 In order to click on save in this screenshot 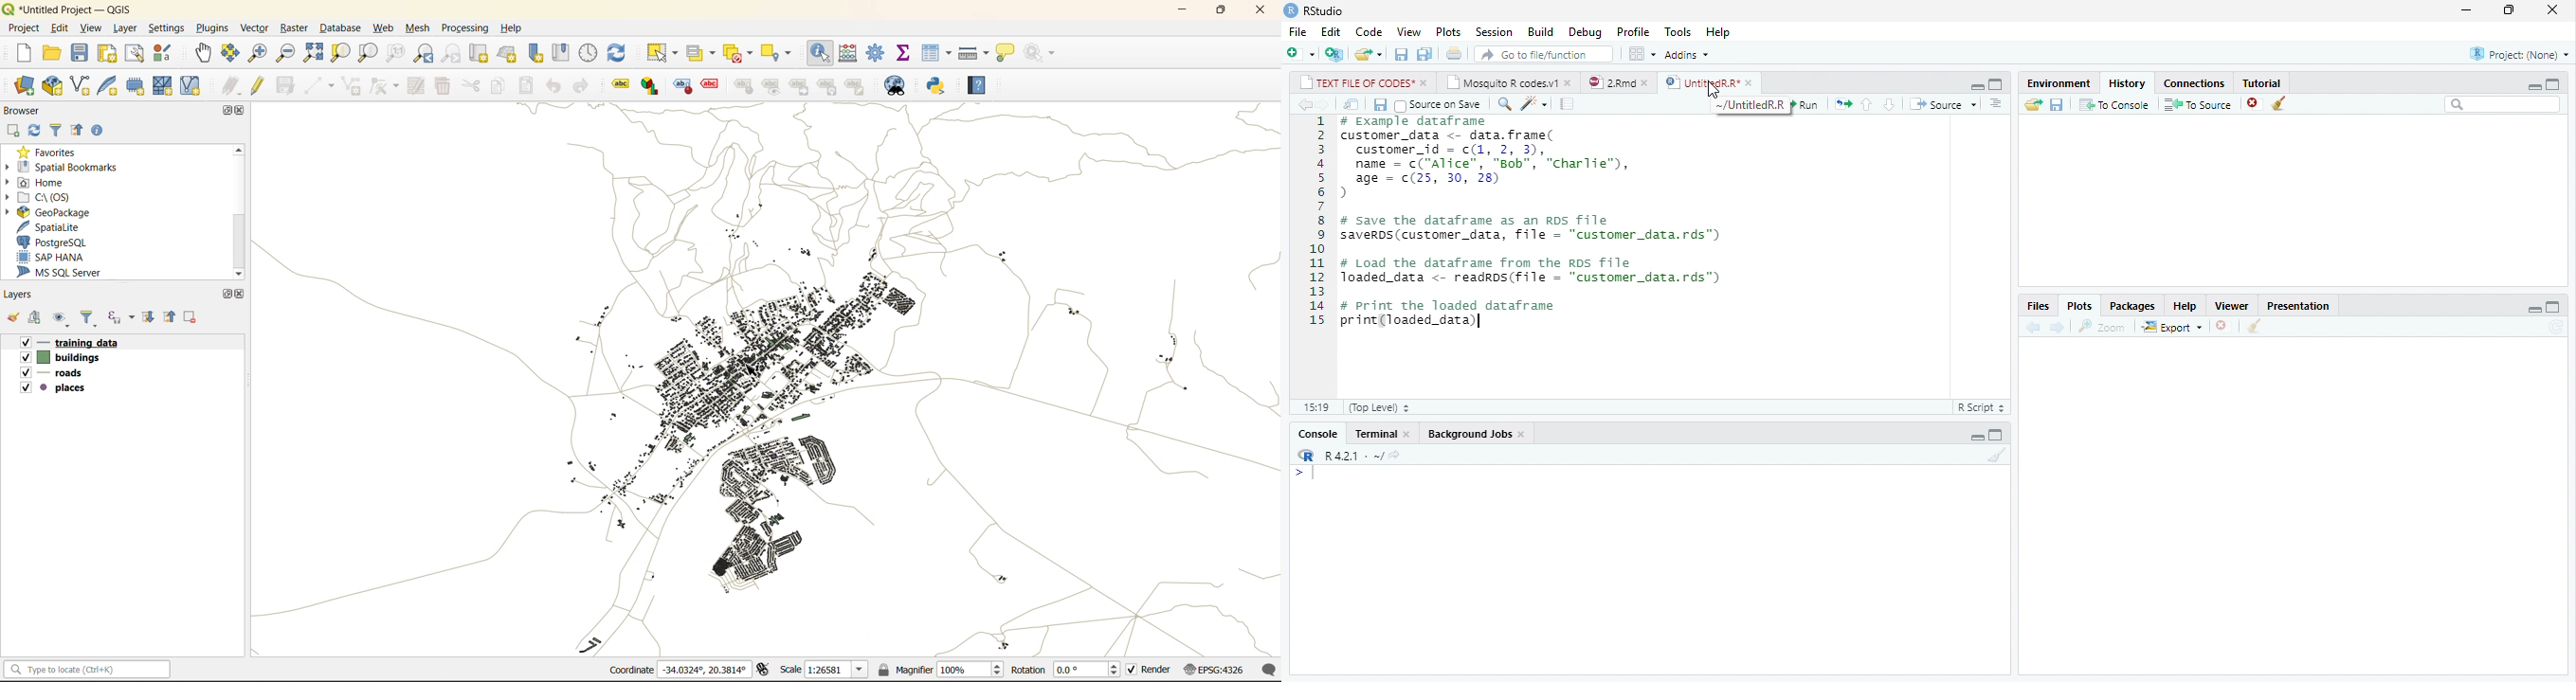, I will do `click(2058, 105)`.